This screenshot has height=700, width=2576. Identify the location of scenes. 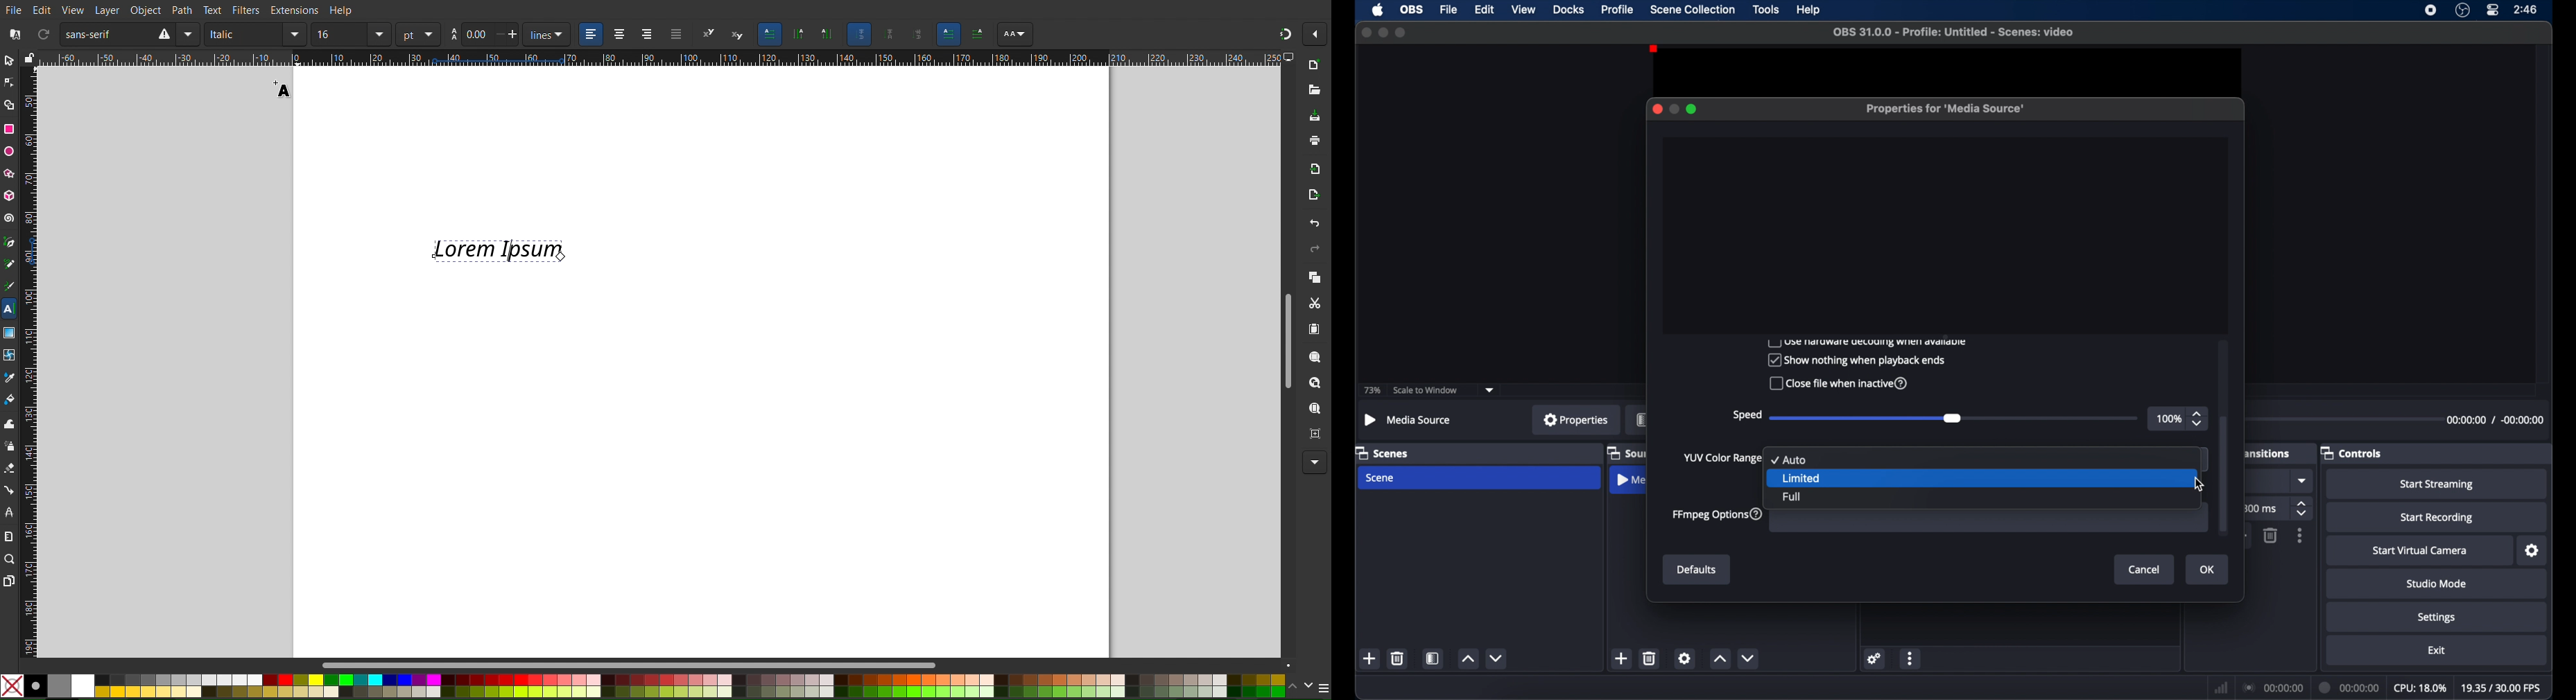
(1383, 452).